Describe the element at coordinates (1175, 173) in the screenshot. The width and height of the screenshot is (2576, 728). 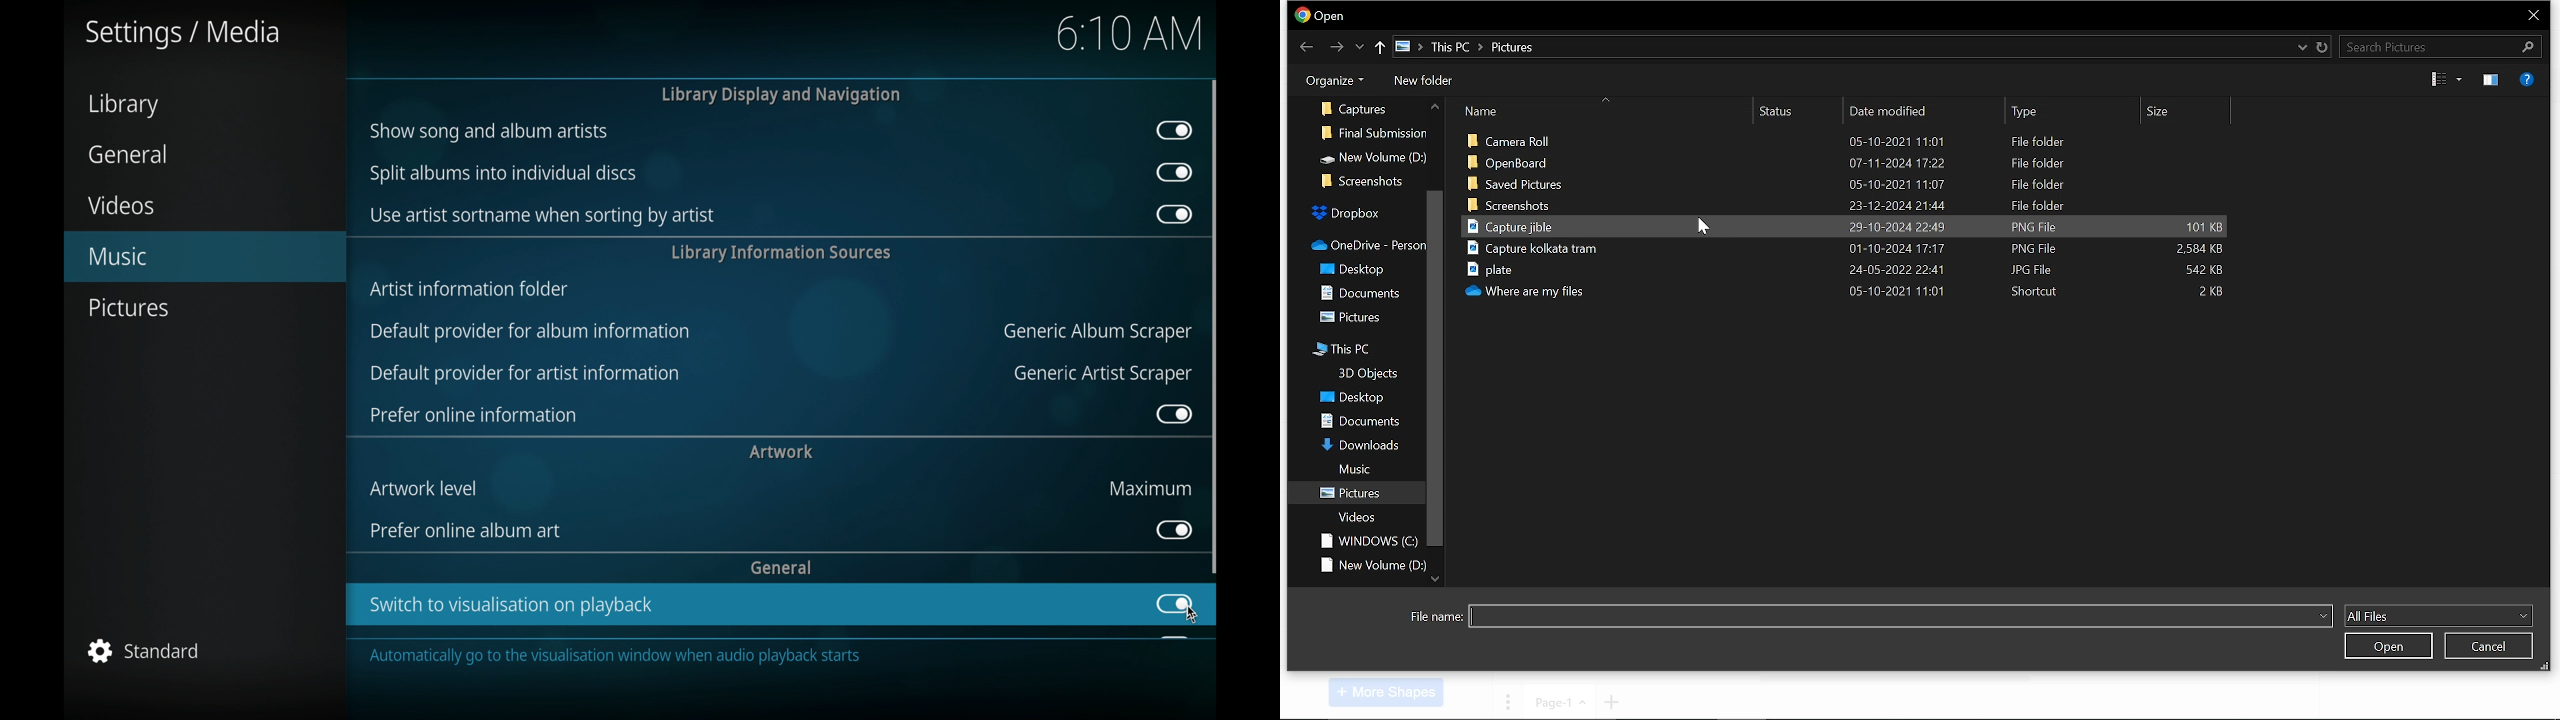
I see `toggle button` at that location.